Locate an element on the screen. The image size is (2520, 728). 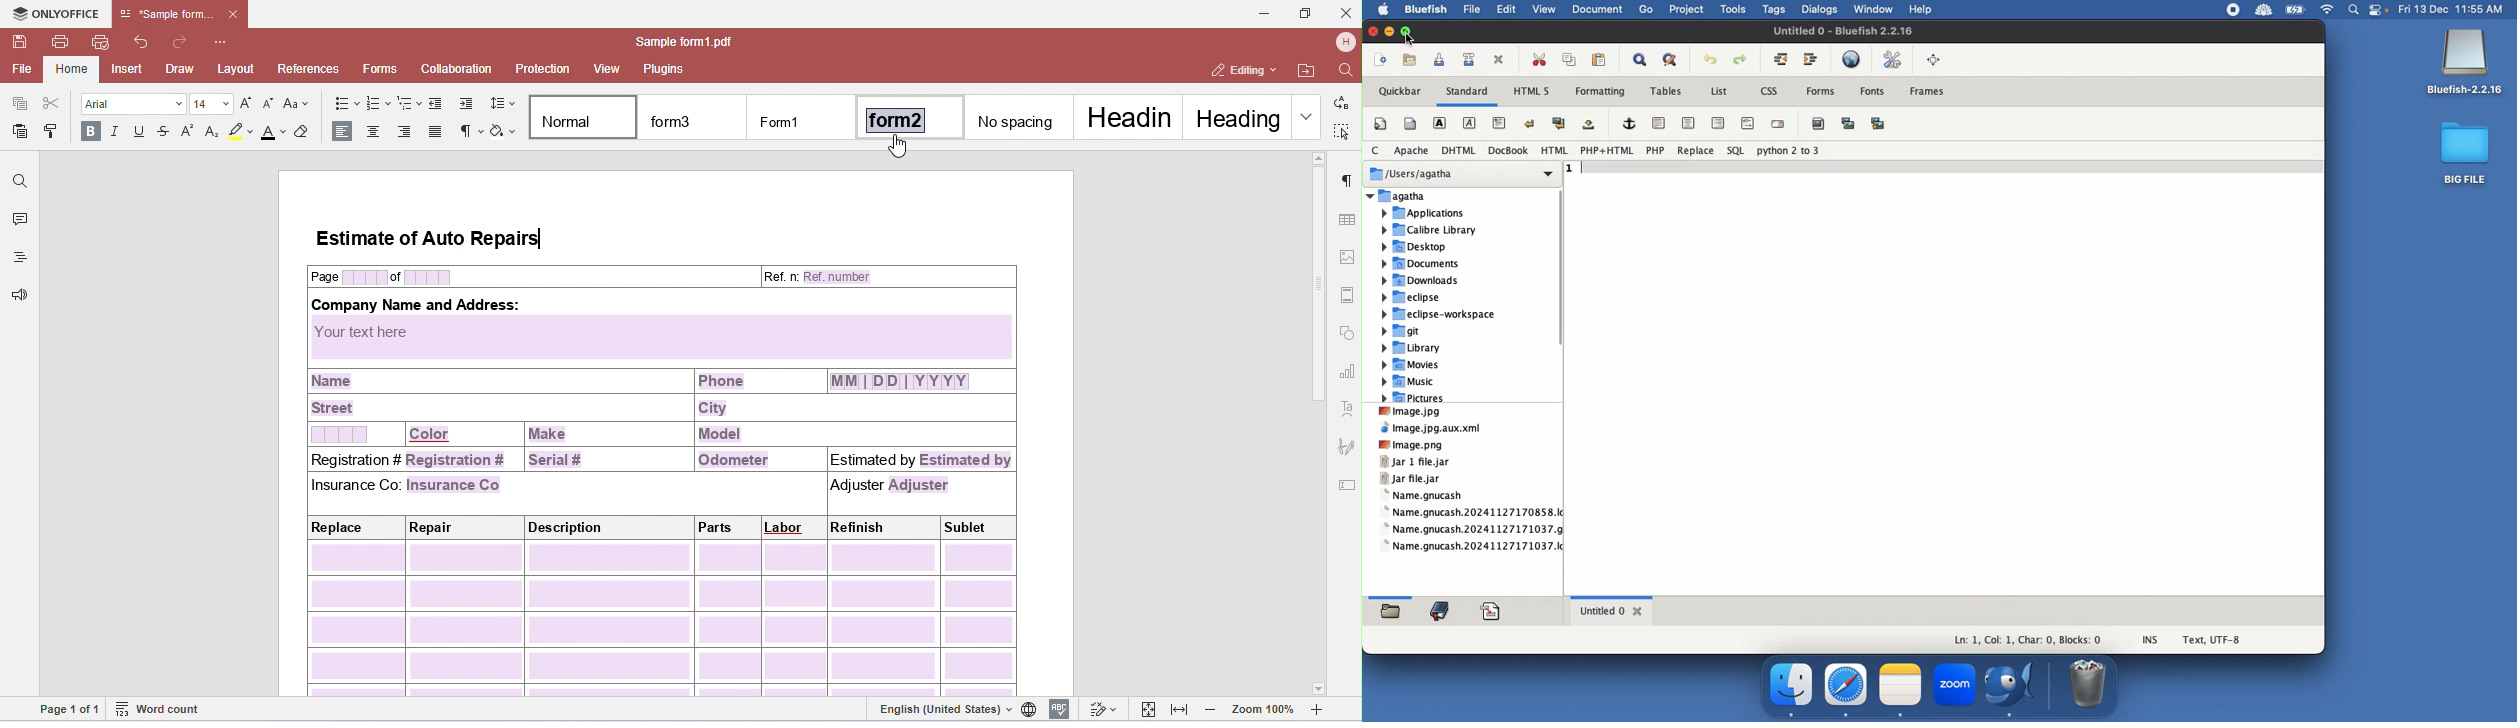
Close is located at coordinates (1501, 59).